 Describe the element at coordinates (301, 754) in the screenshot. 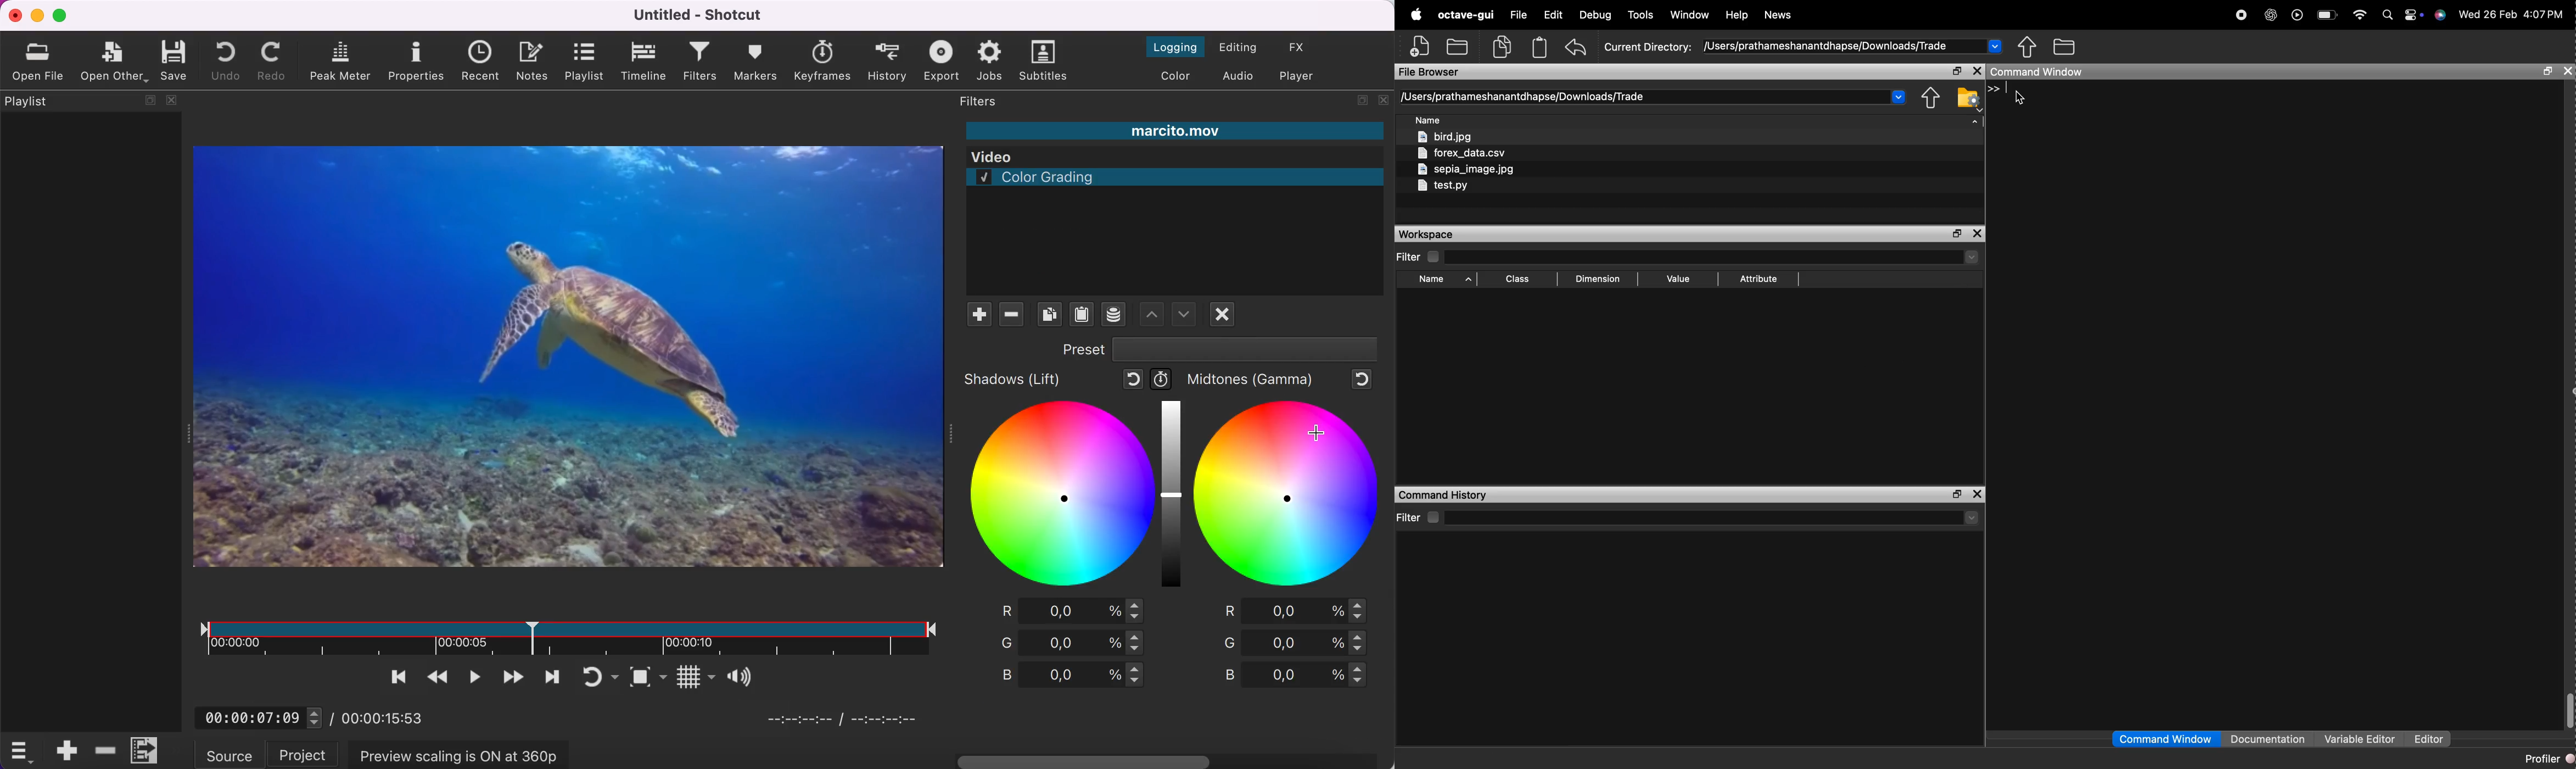

I see `project` at that location.